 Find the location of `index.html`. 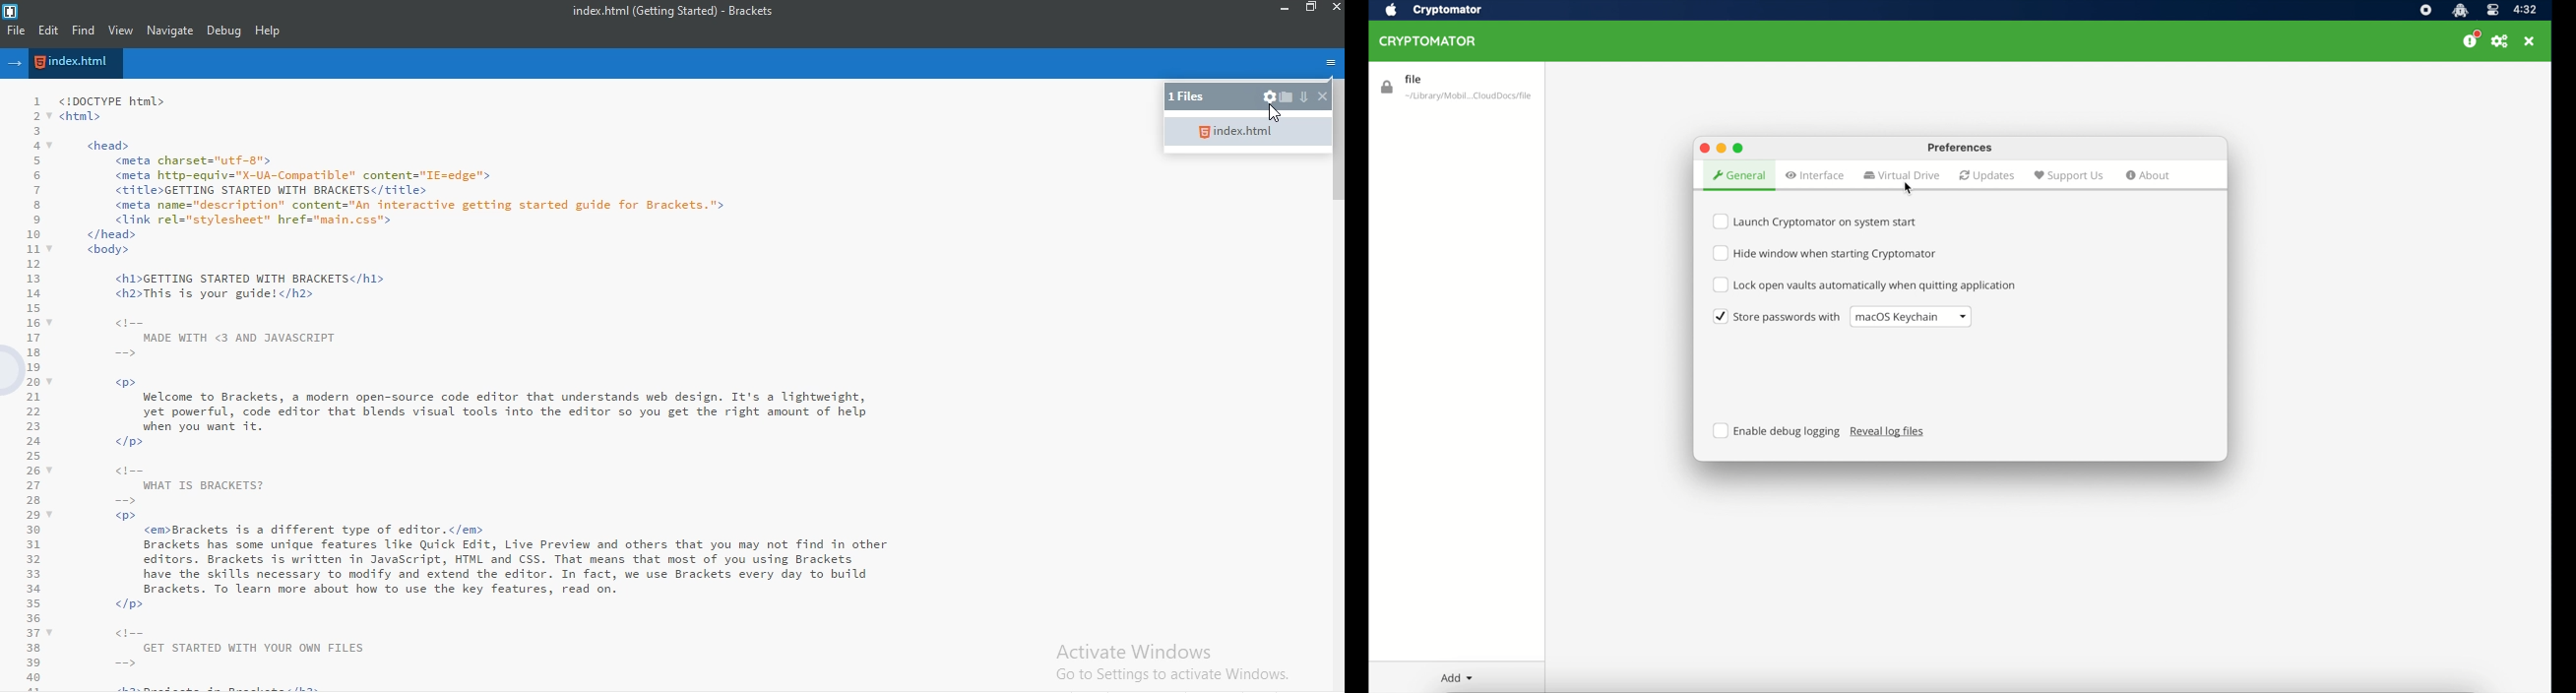

index.html is located at coordinates (1245, 131).